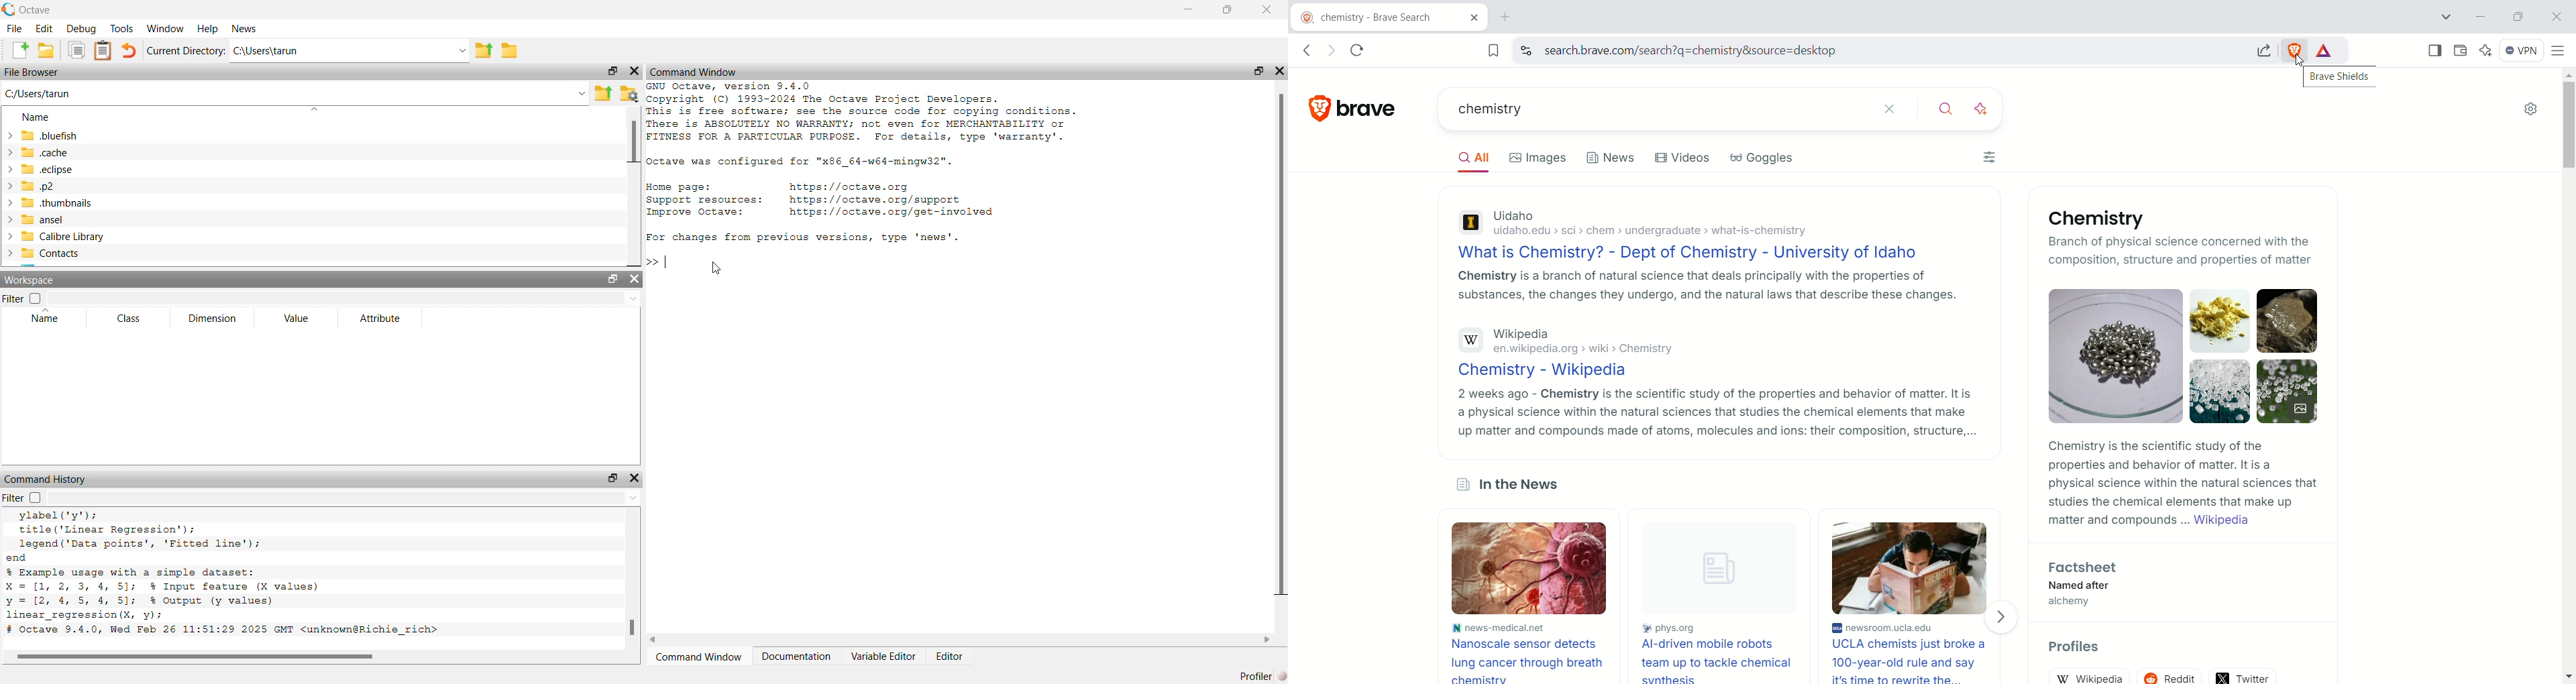 Image resolution: width=2576 pixels, height=700 pixels. Describe the element at coordinates (634, 278) in the screenshot. I see `close widget` at that location.